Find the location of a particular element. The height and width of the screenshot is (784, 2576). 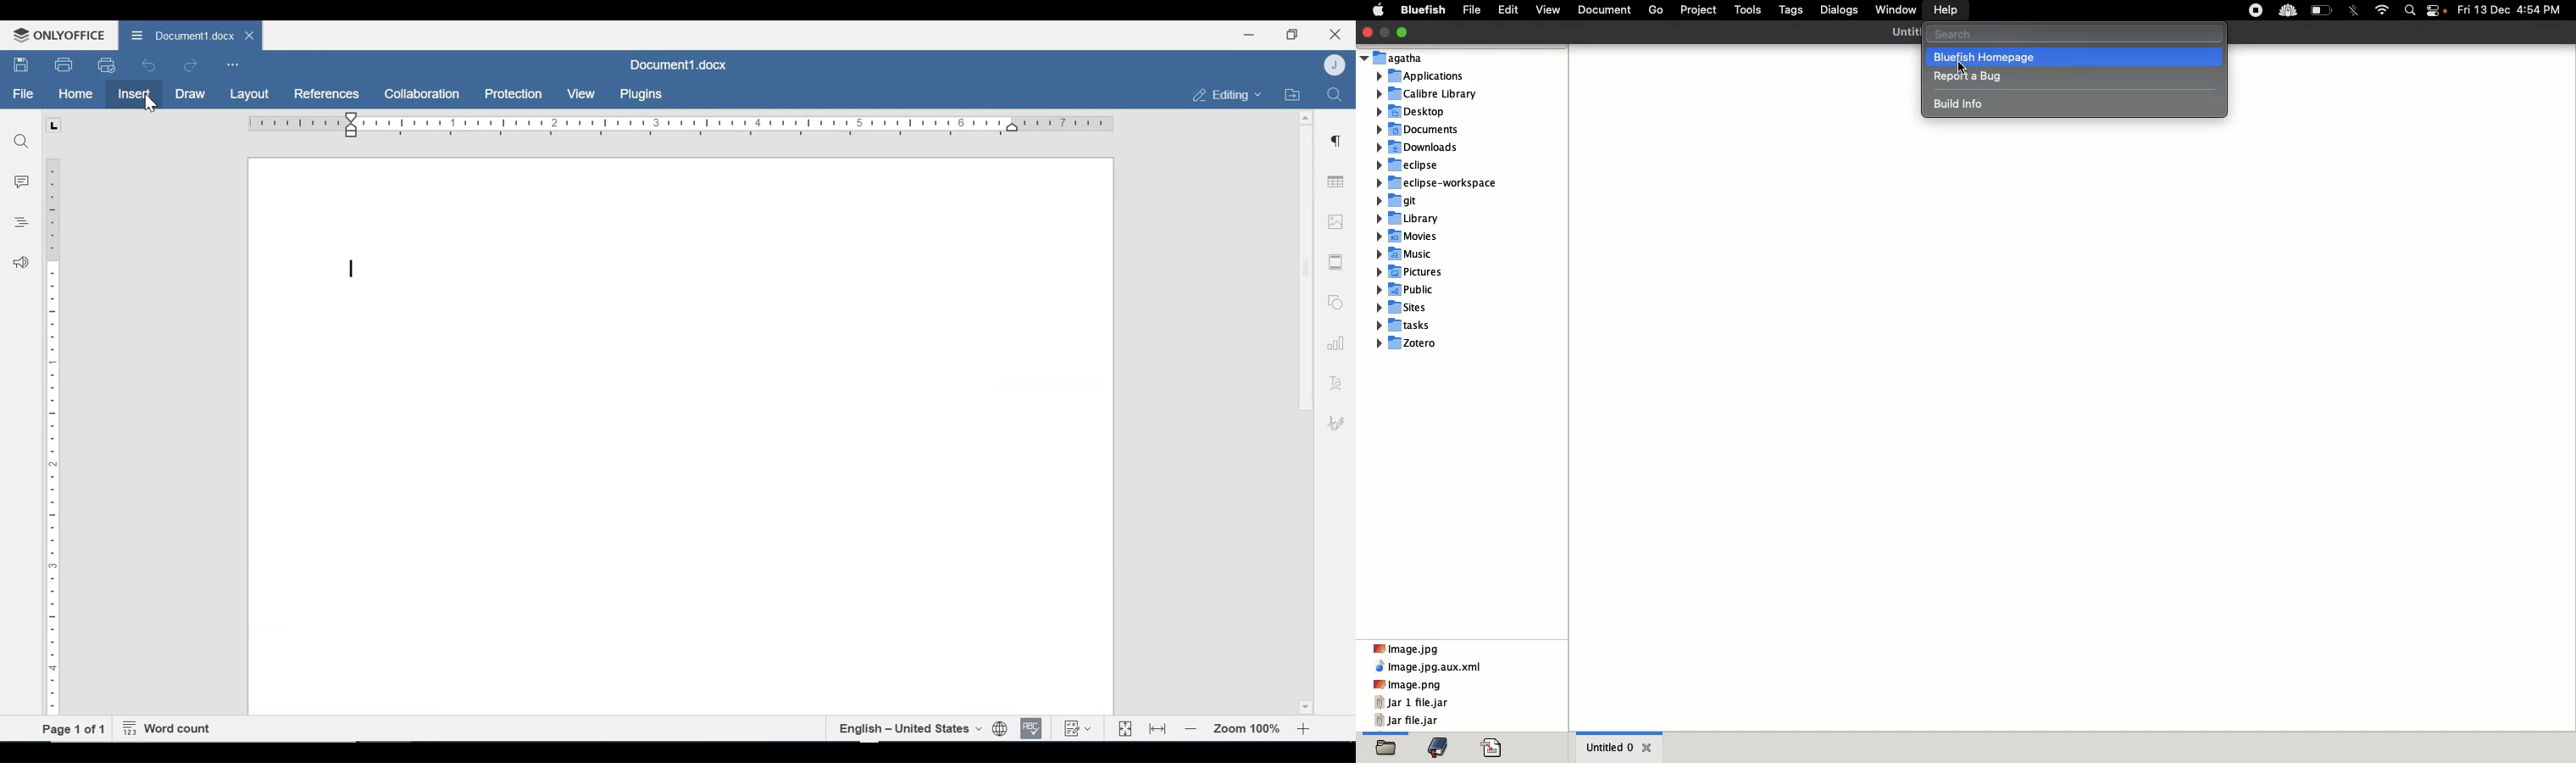

Insert is located at coordinates (133, 94).